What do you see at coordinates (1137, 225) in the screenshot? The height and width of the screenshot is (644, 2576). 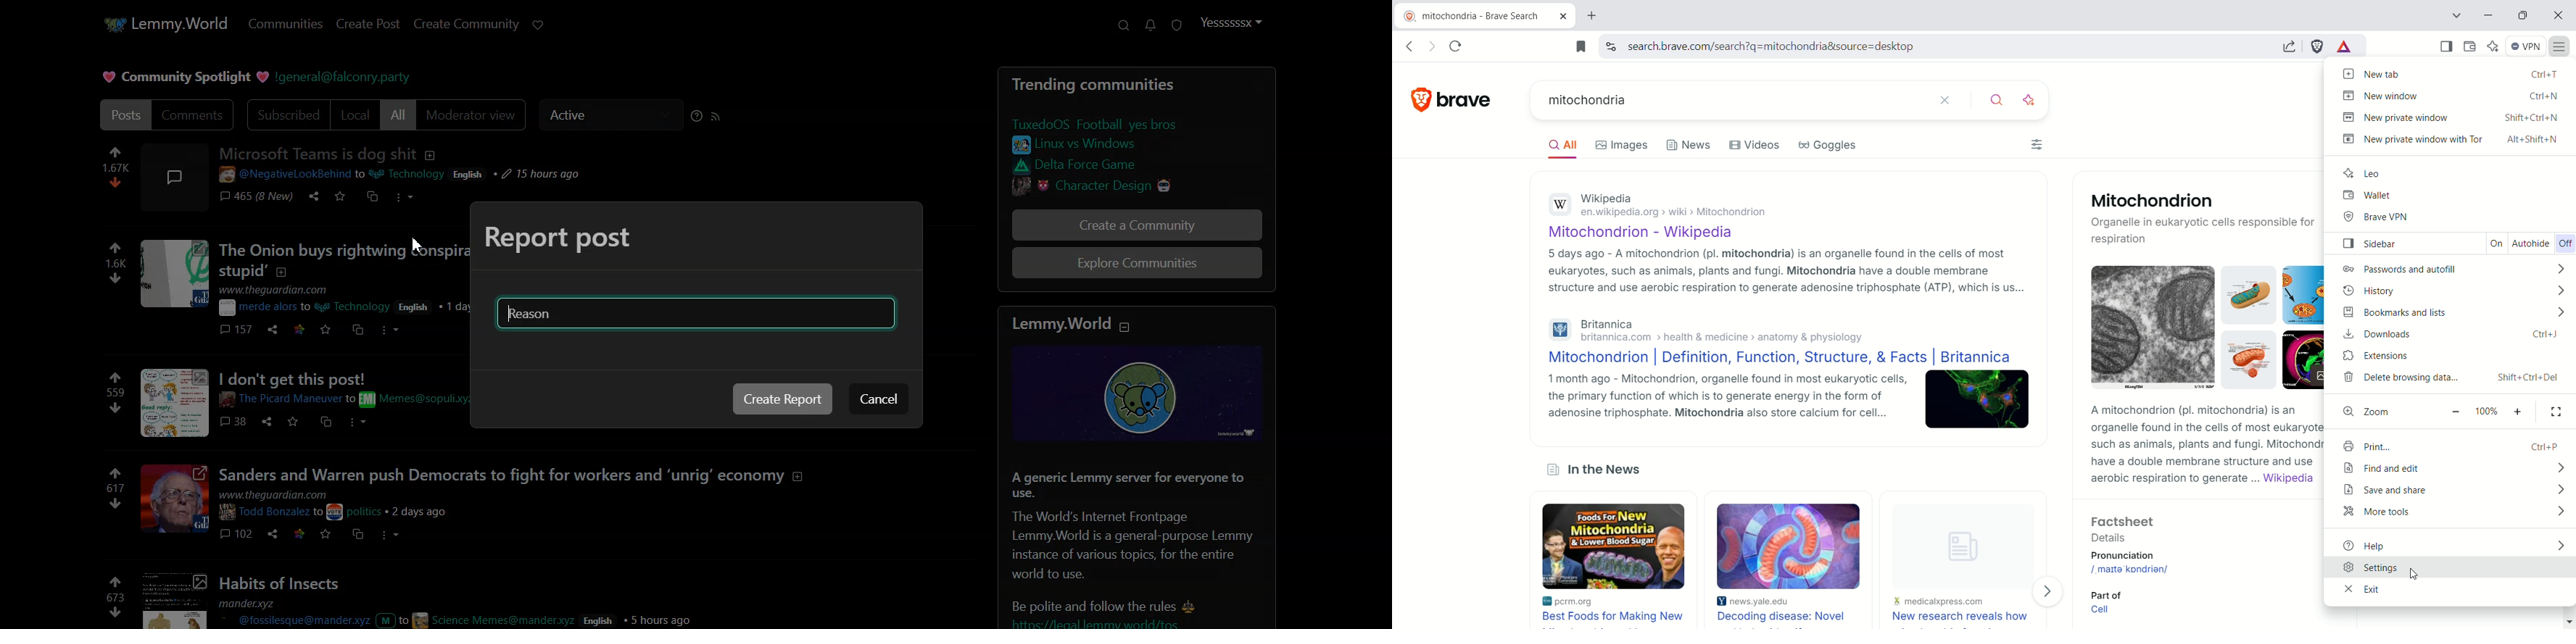 I see `Create a Community` at bounding box center [1137, 225].